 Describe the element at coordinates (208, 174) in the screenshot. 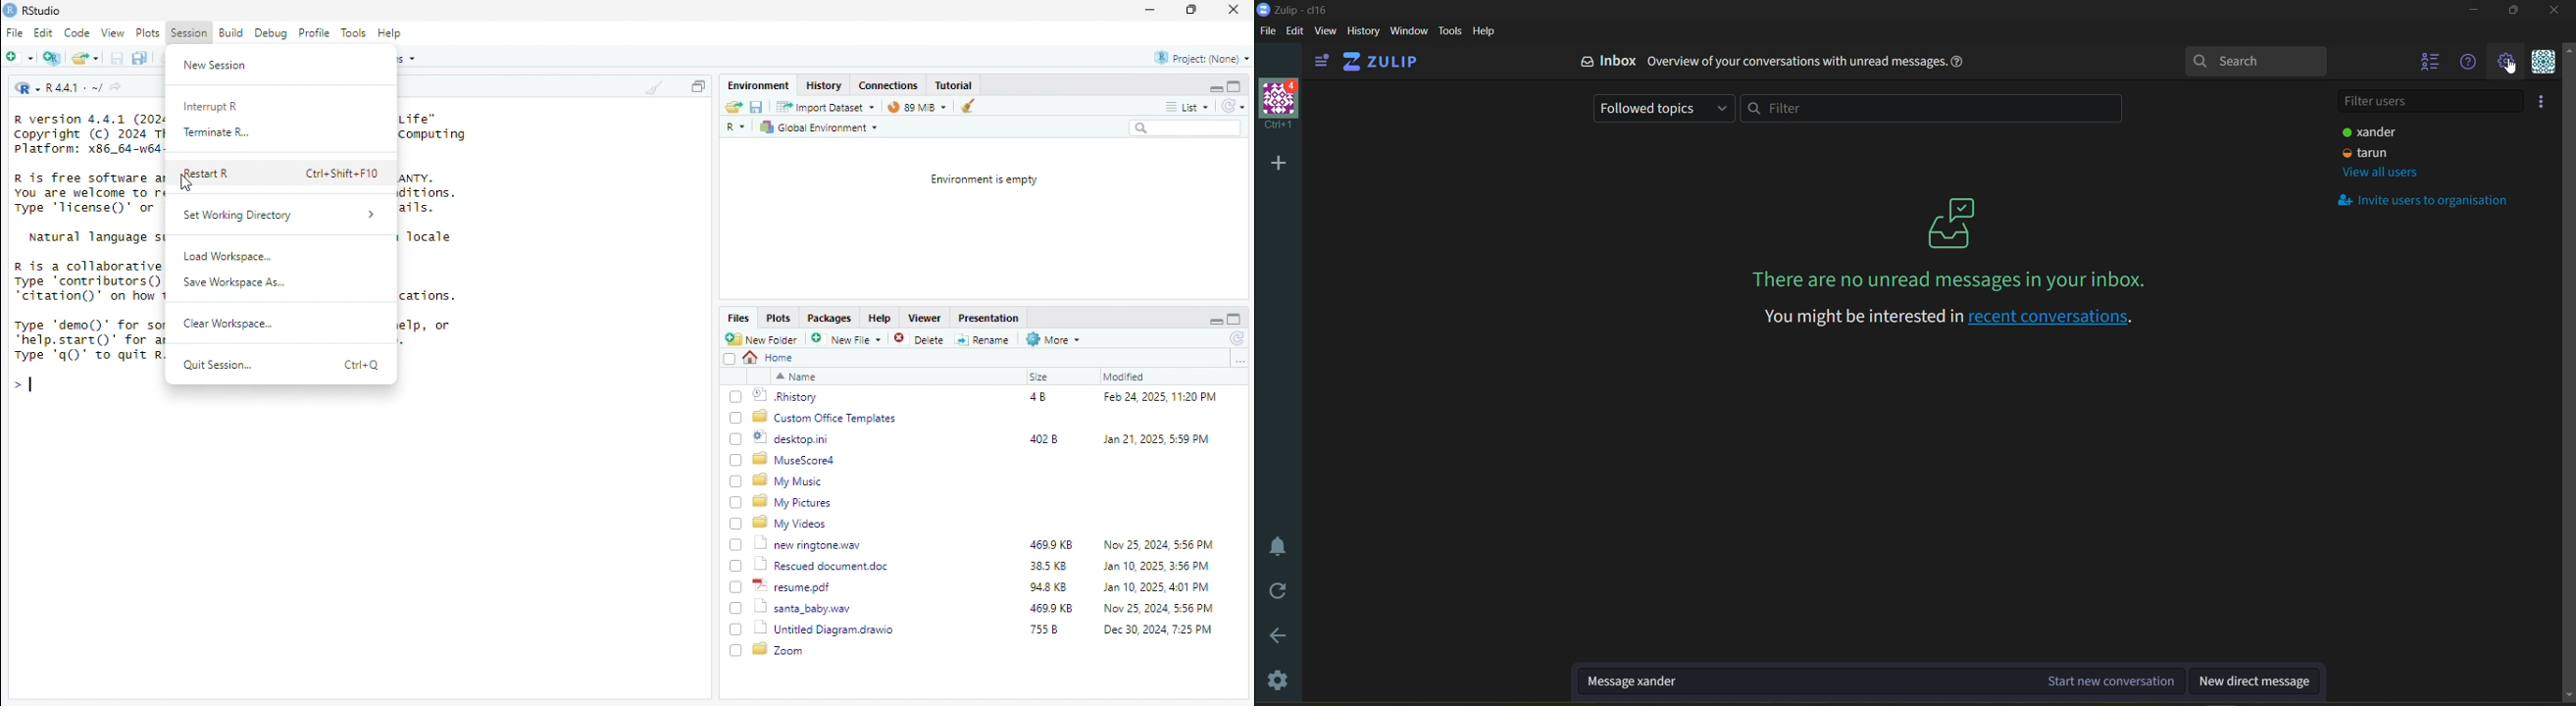

I see `Restart R` at that location.